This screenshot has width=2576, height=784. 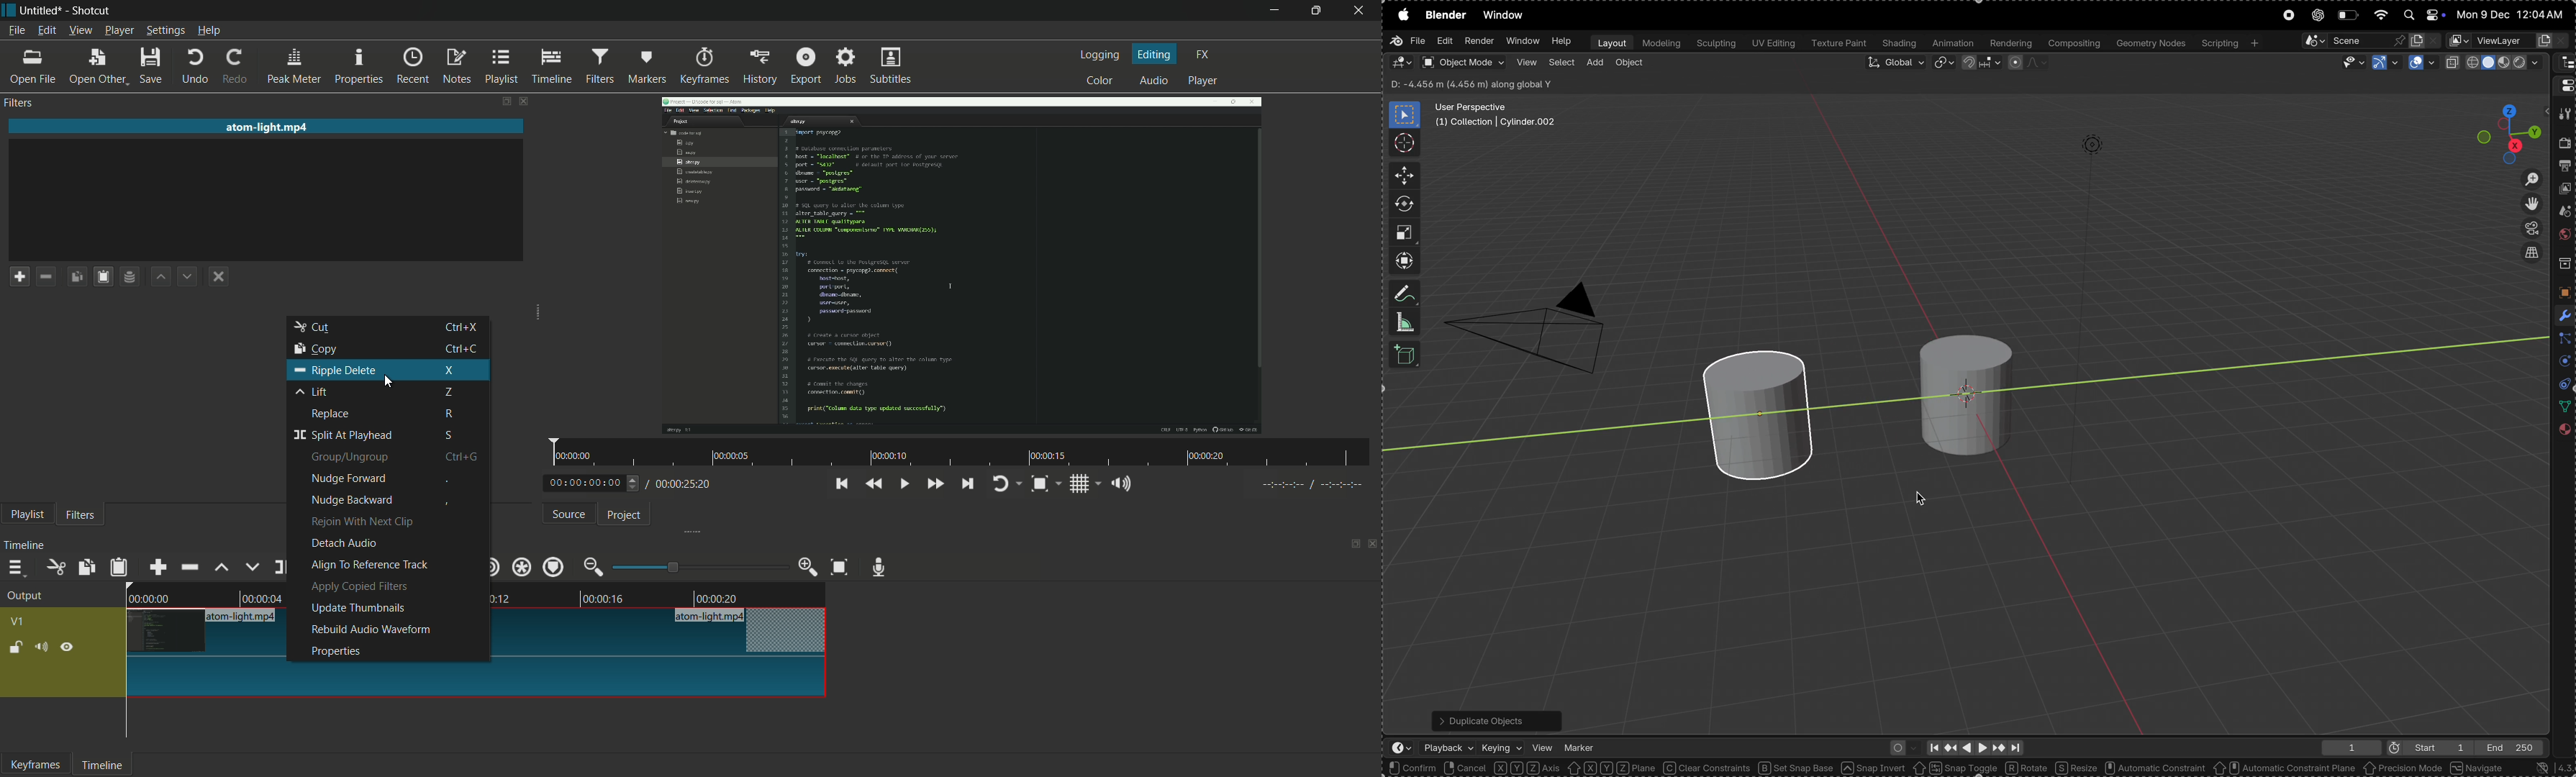 I want to click on change layout, so click(x=499, y=101).